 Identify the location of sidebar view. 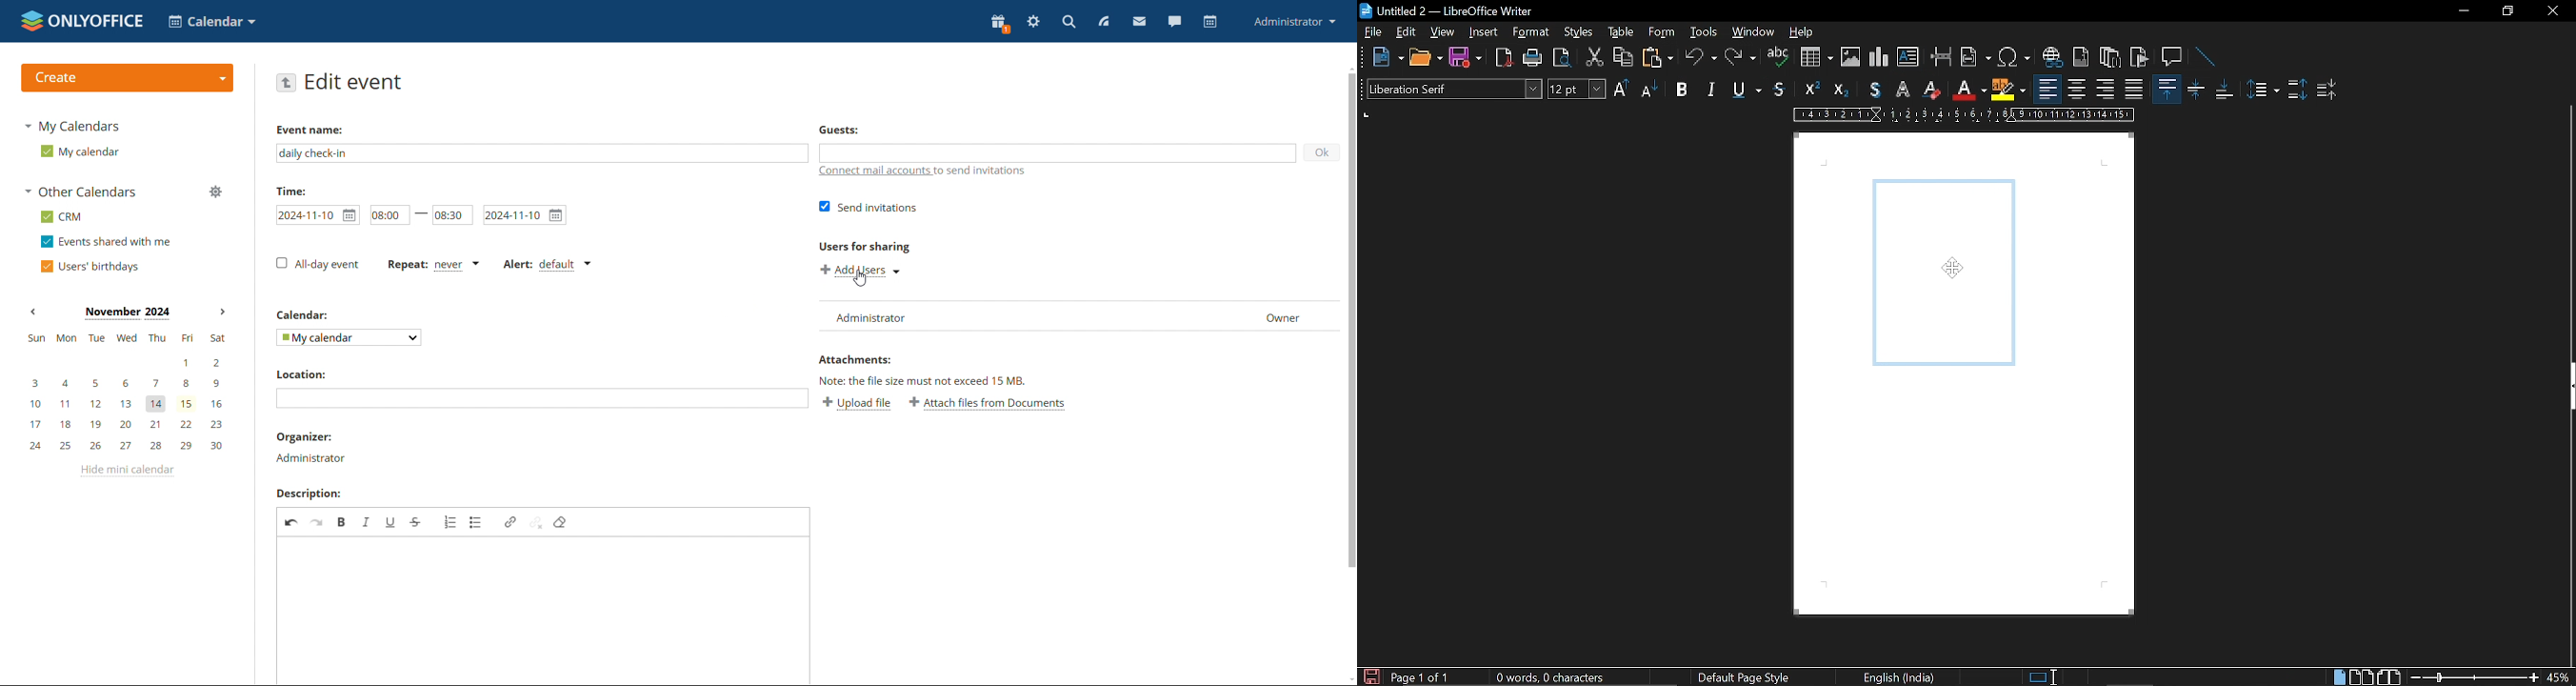
(2568, 389).